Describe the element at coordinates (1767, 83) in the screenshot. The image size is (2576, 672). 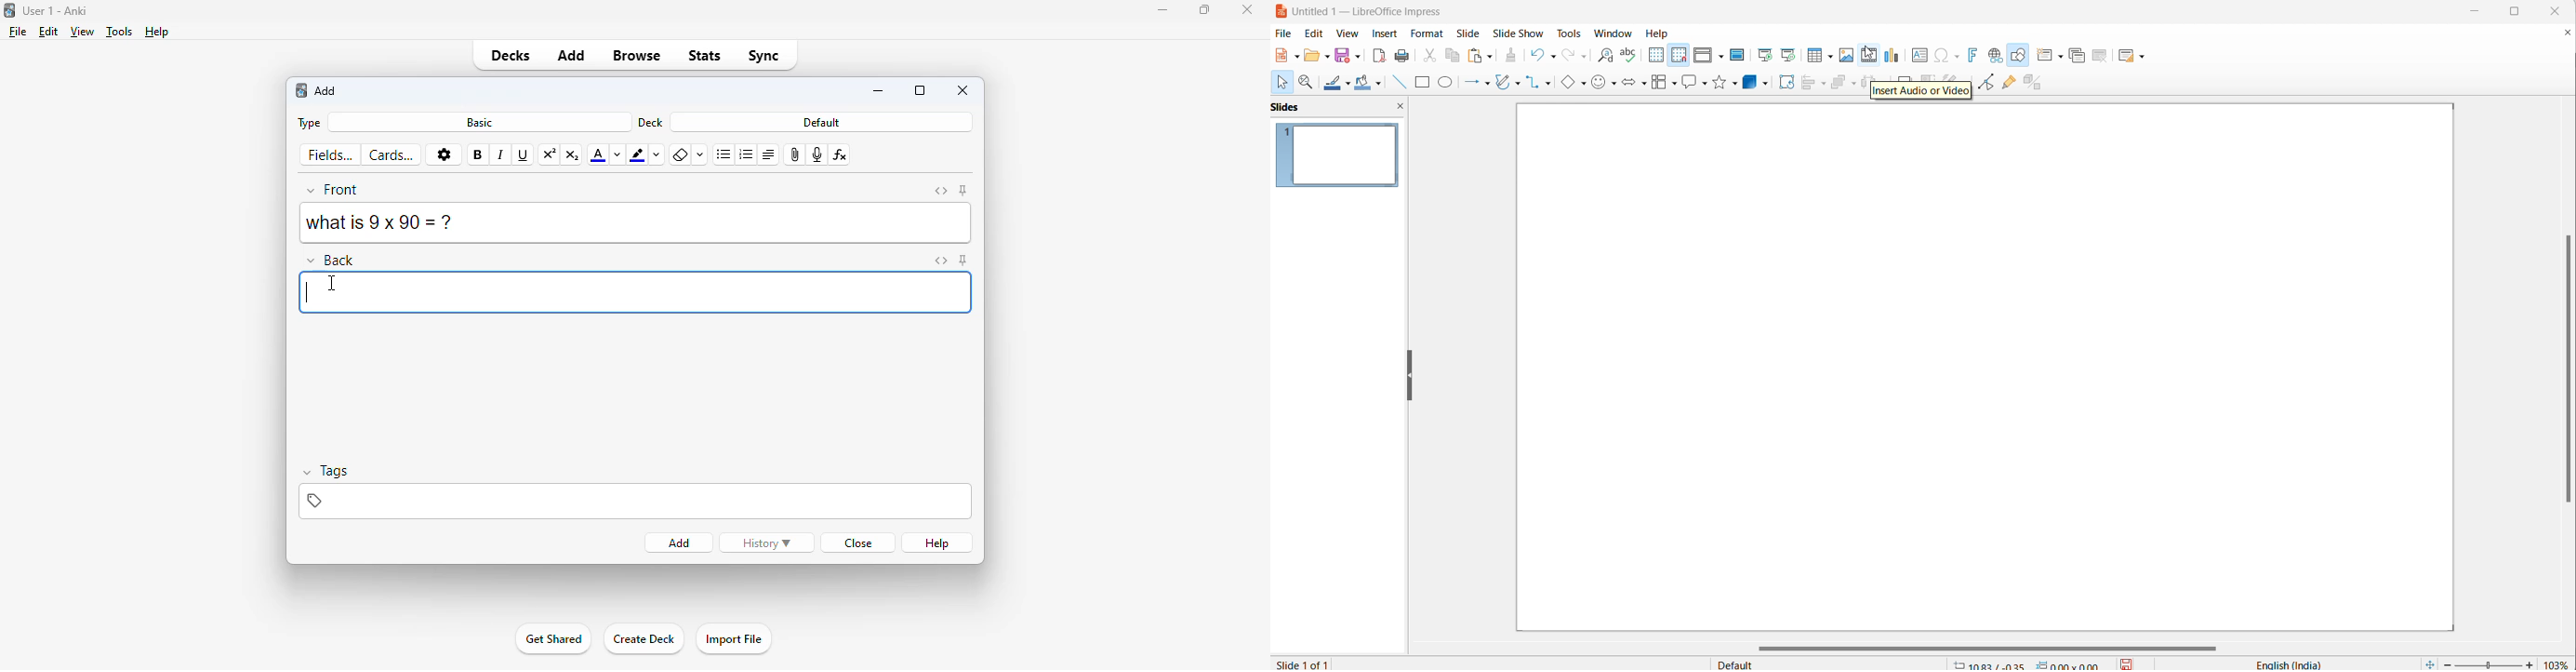
I see `3d object options` at that location.